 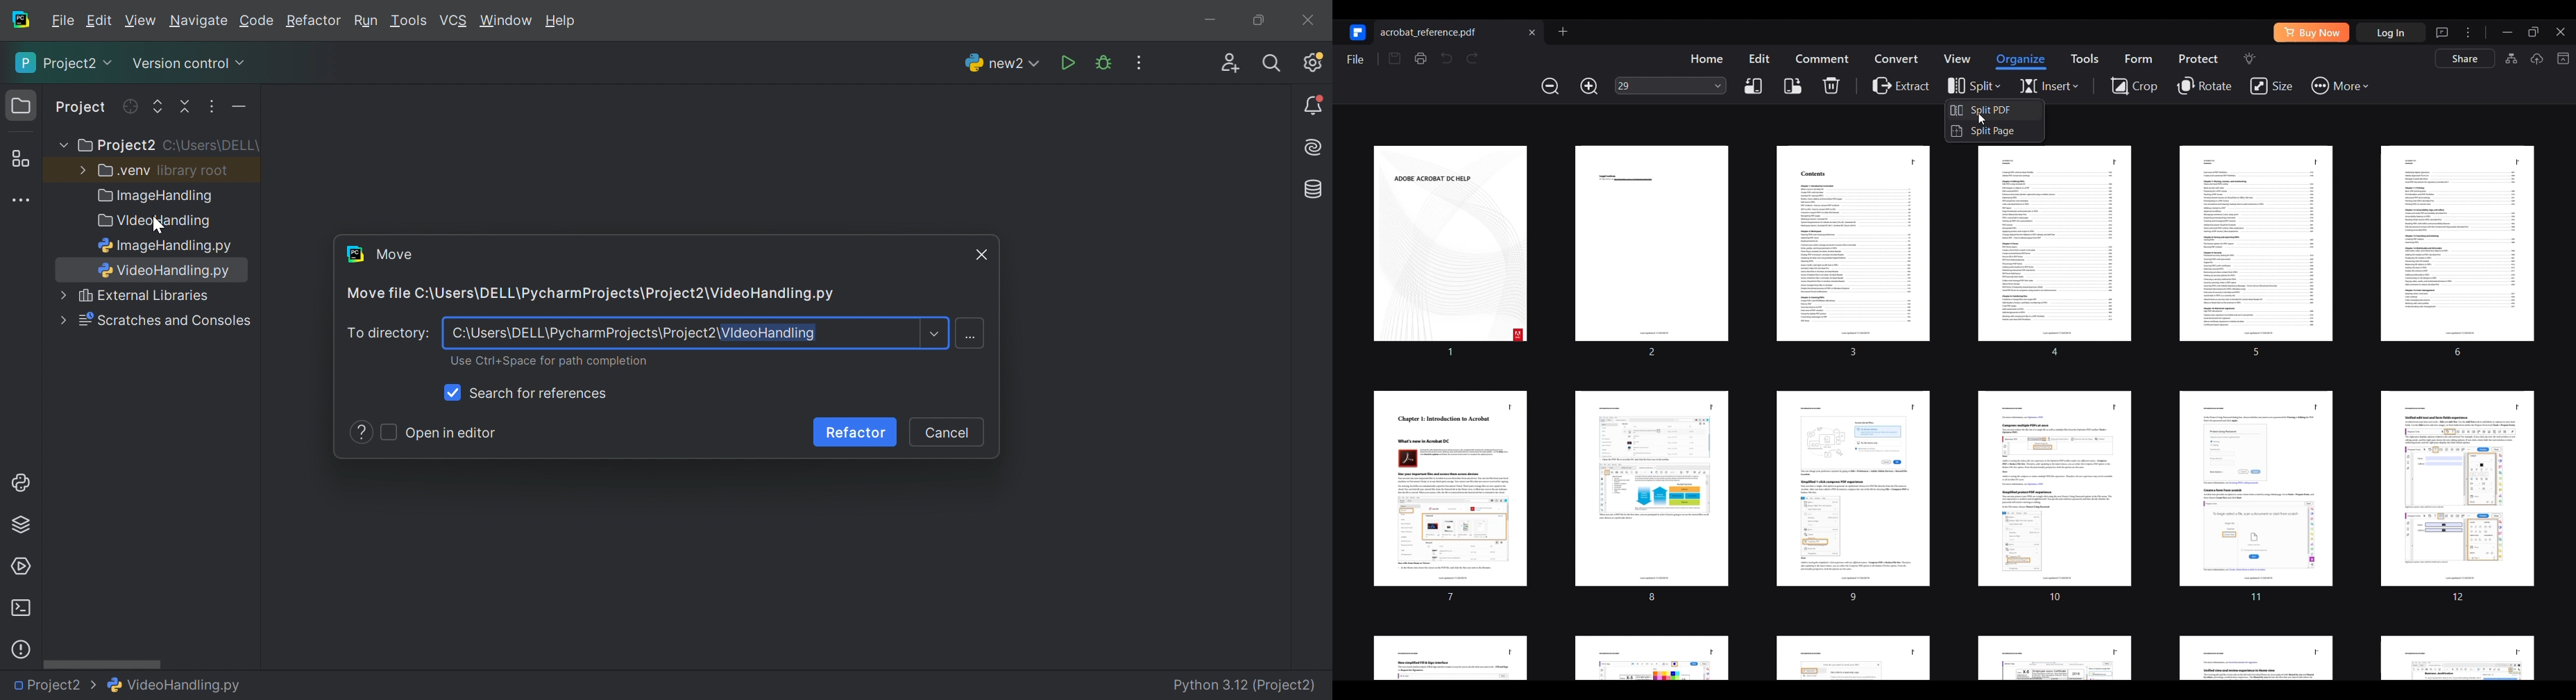 What do you see at coordinates (259, 22) in the screenshot?
I see `Code` at bounding box center [259, 22].